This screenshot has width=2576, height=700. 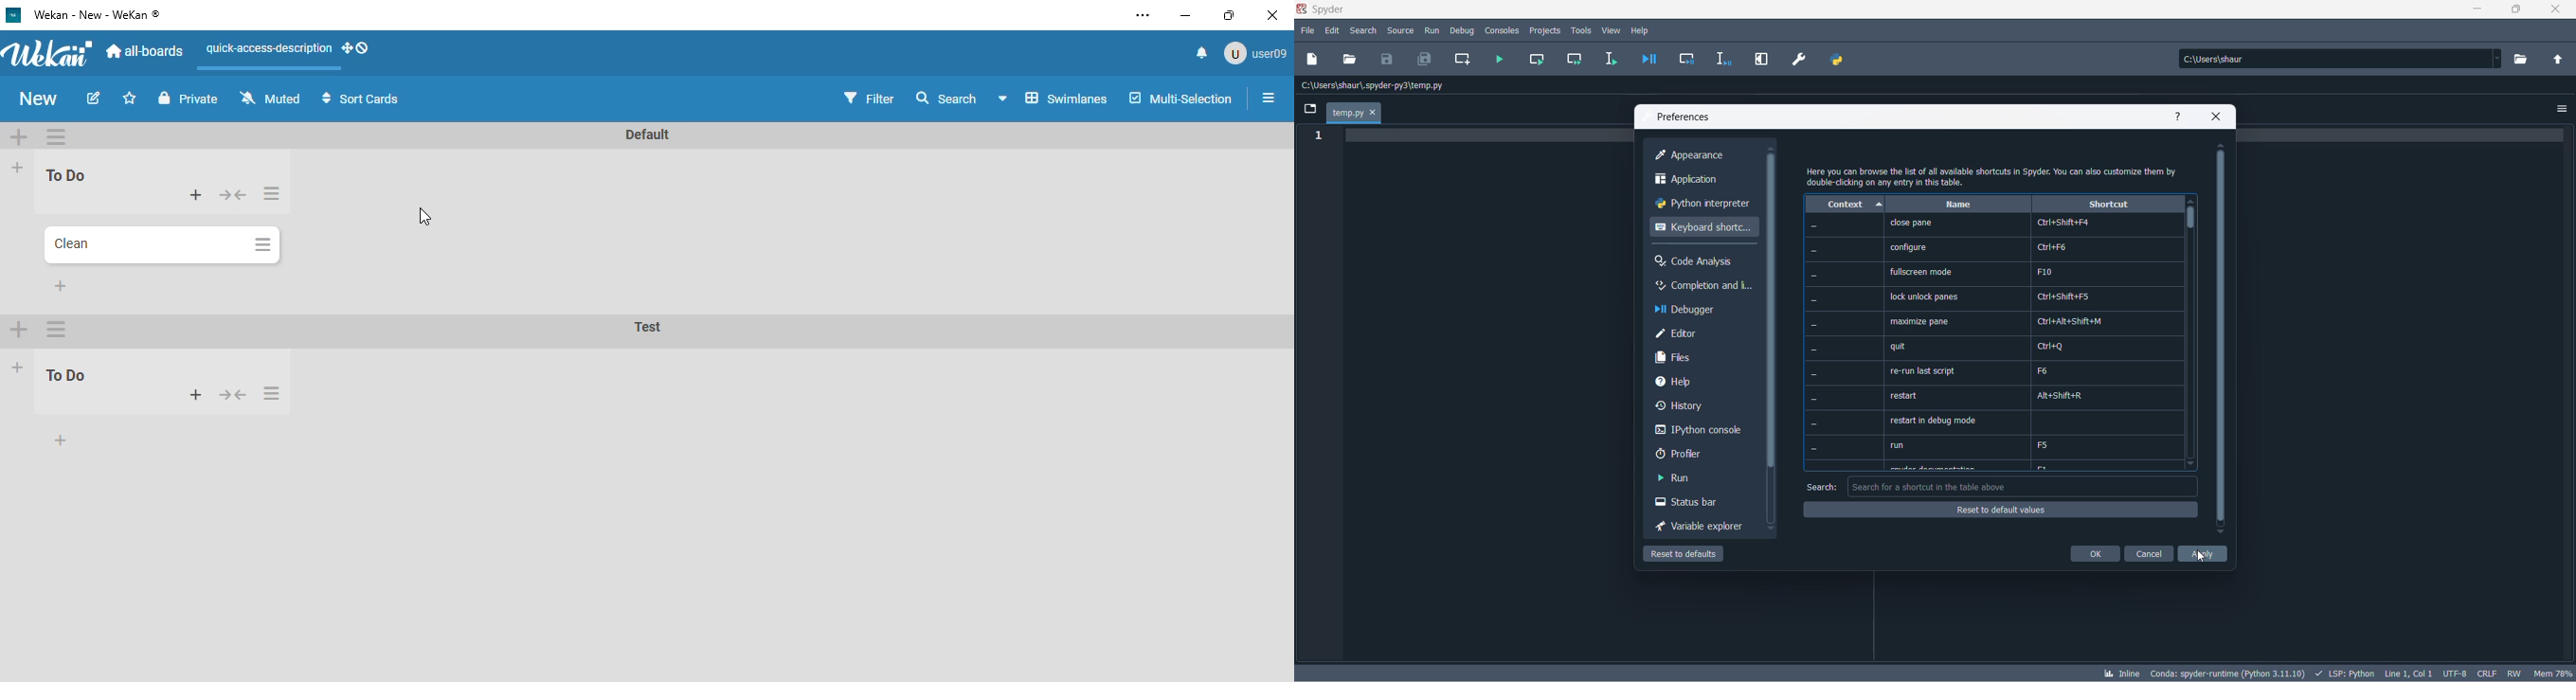 What do you see at coordinates (2561, 12) in the screenshot?
I see `close` at bounding box center [2561, 12].